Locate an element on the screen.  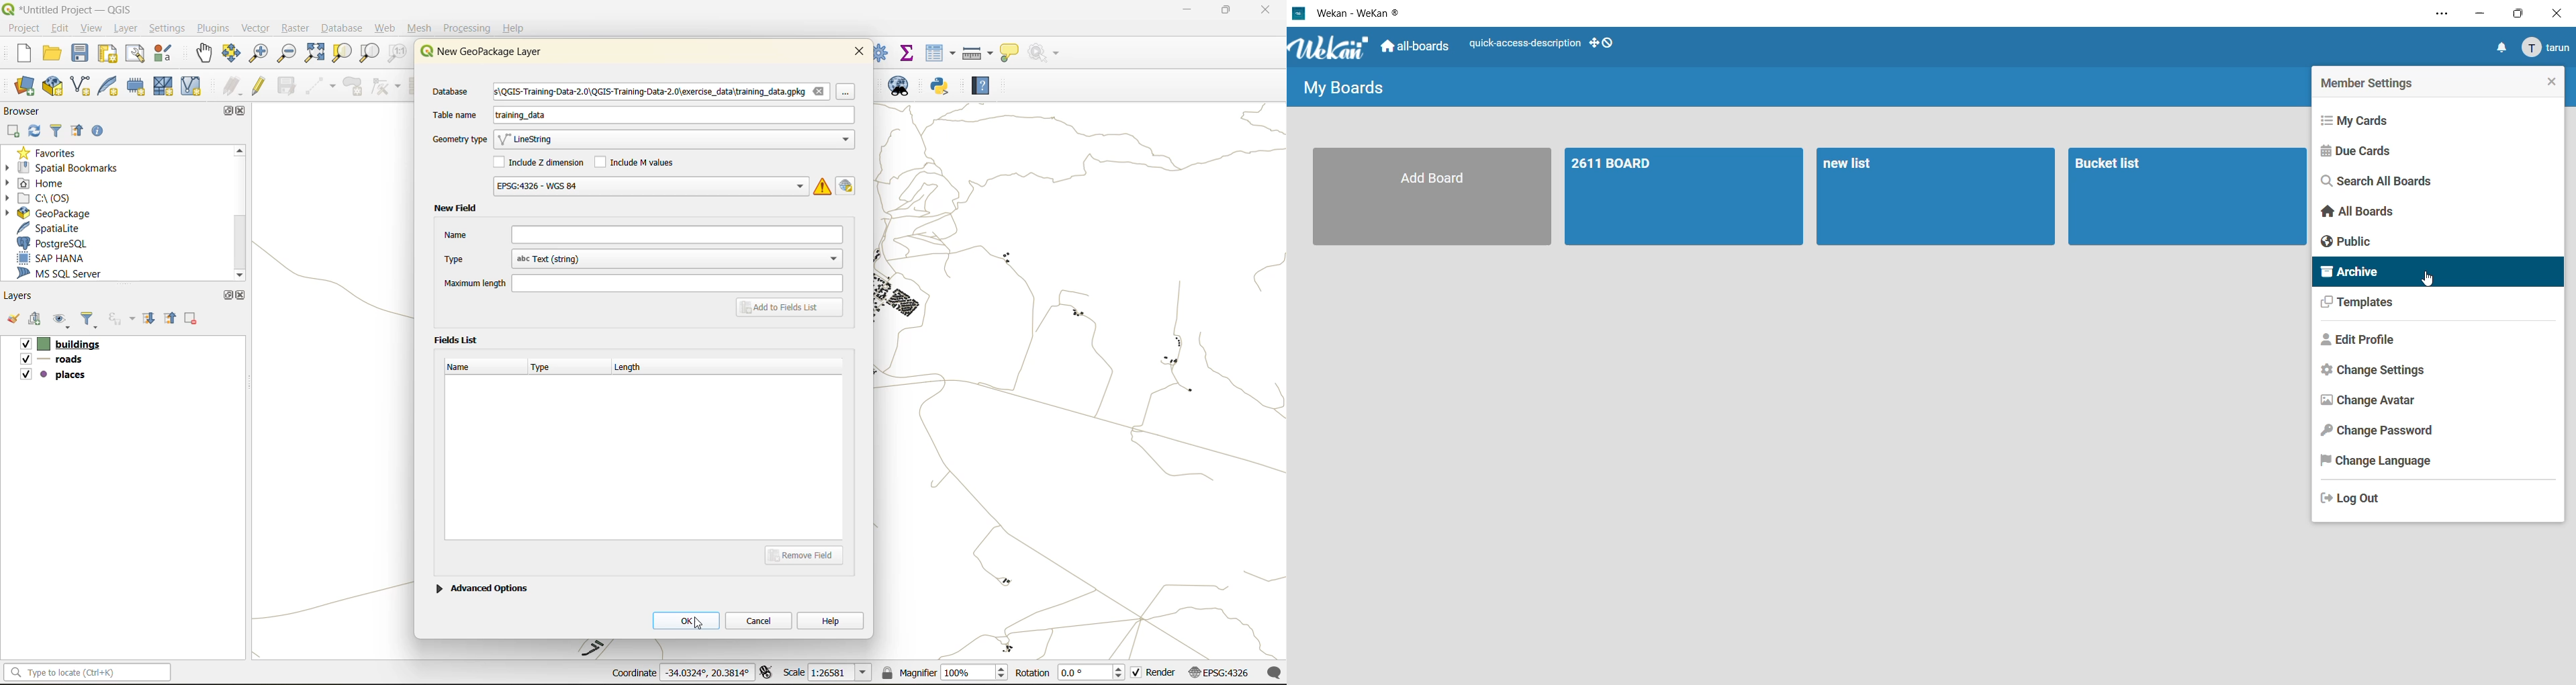
change avatar is located at coordinates (2367, 402).